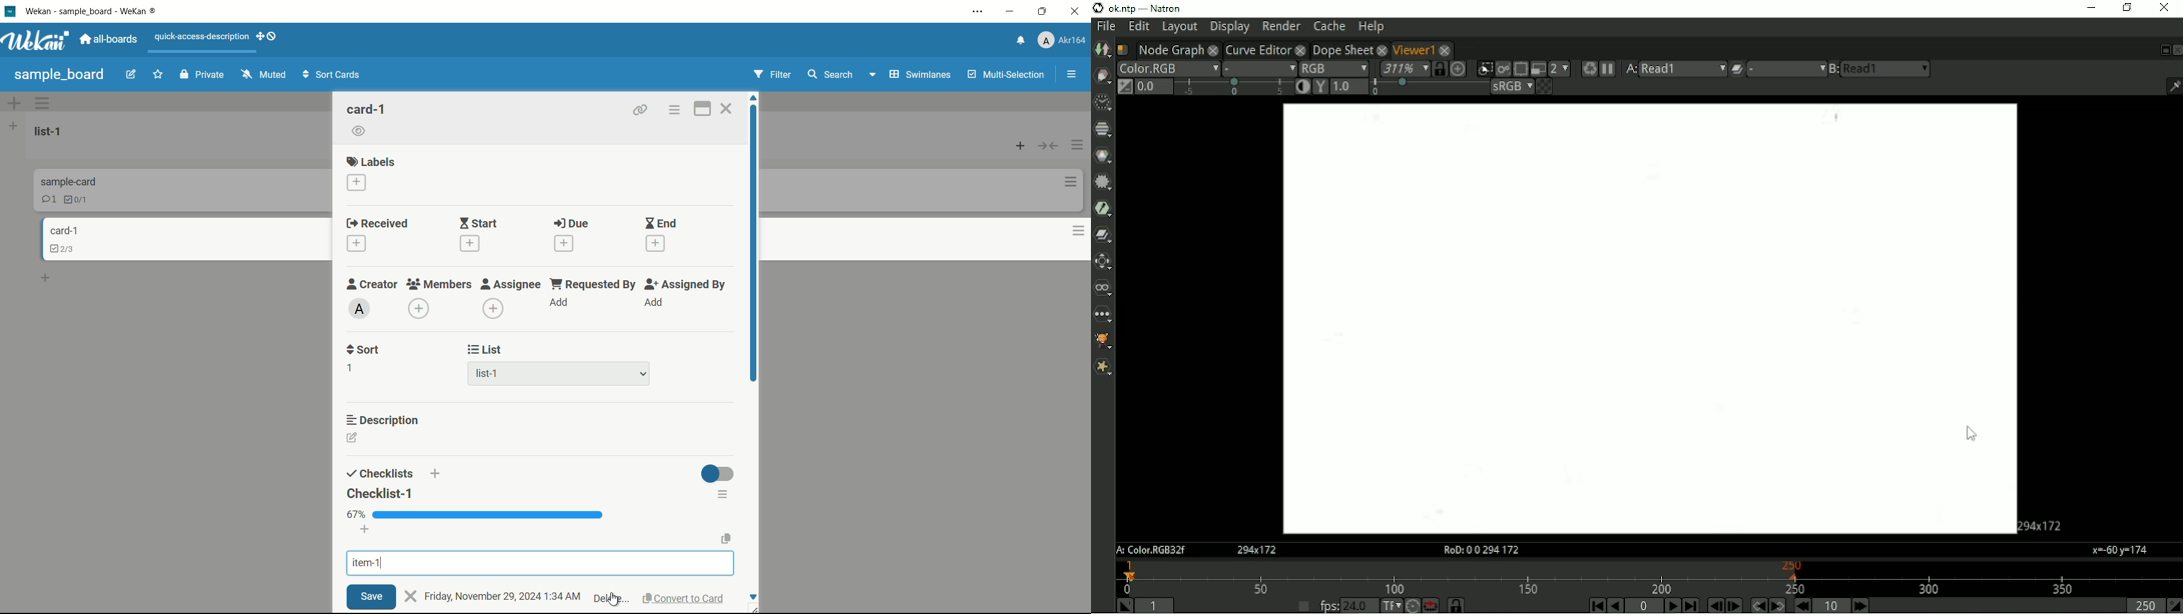  What do you see at coordinates (729, 540) in the screenshot?
I see `copy text to clipboard` at bounding box center [729, 540].